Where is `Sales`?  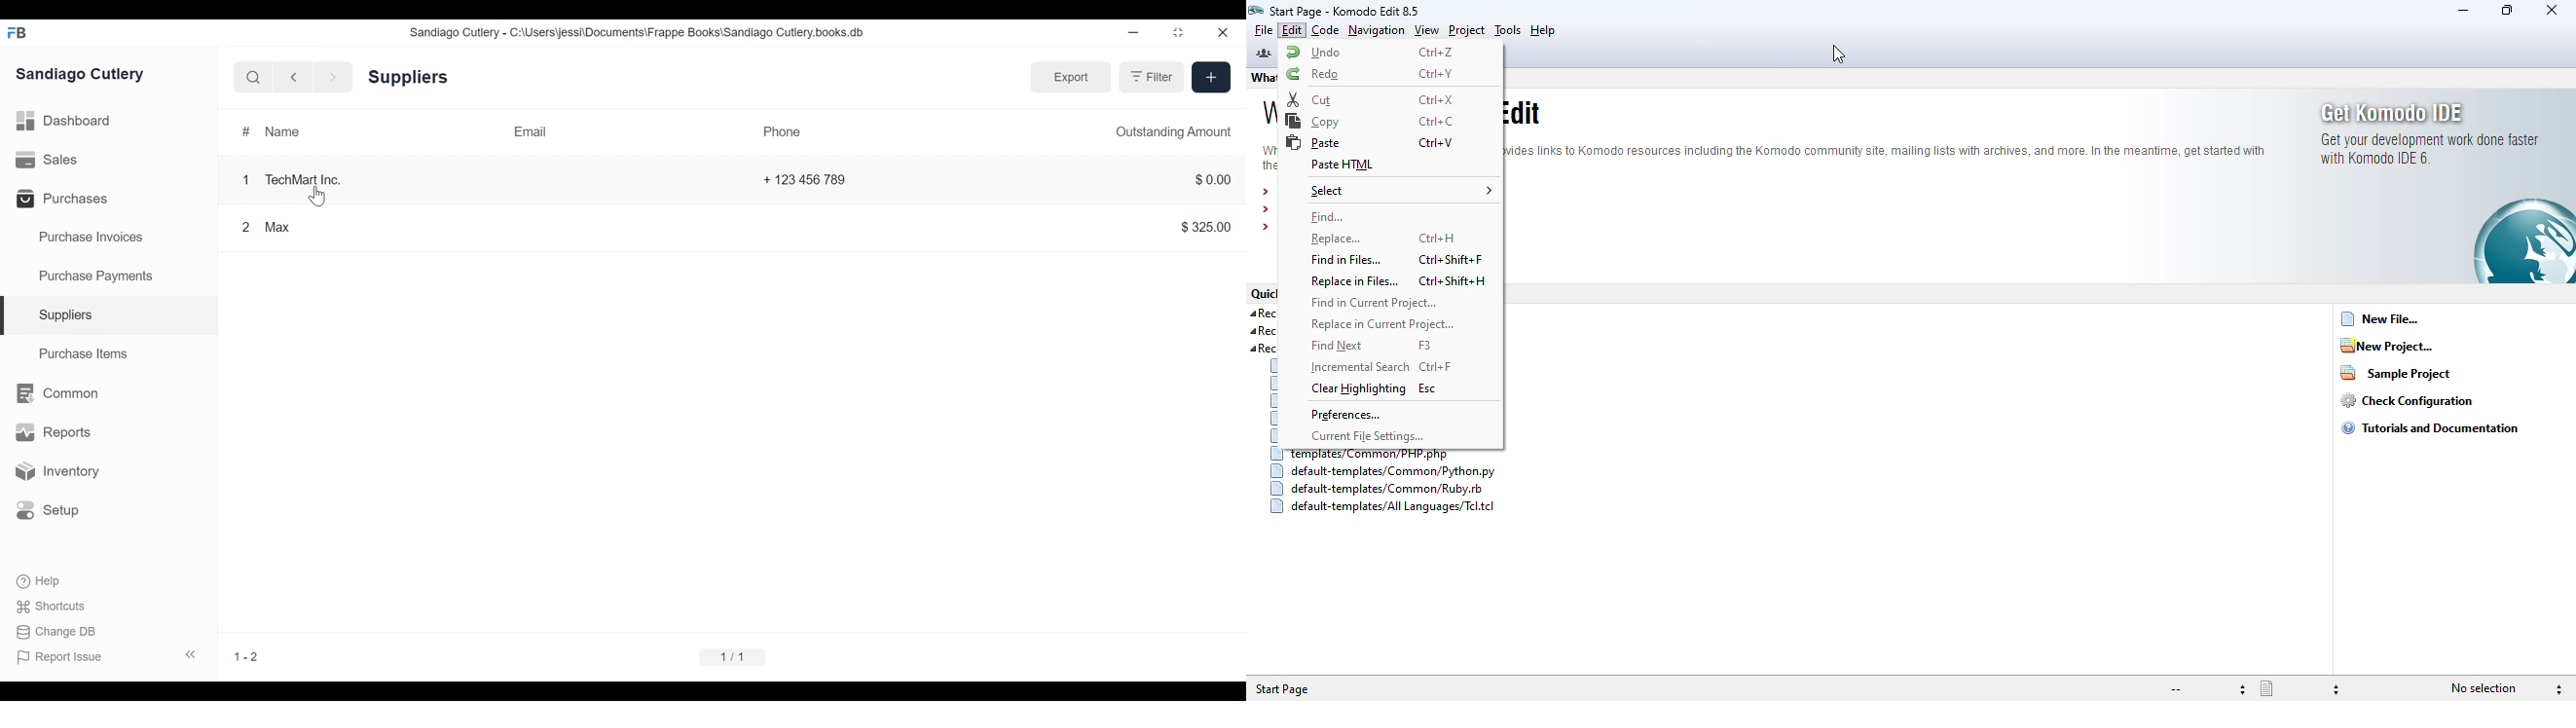
Sales is located at coordinates (47, 159).